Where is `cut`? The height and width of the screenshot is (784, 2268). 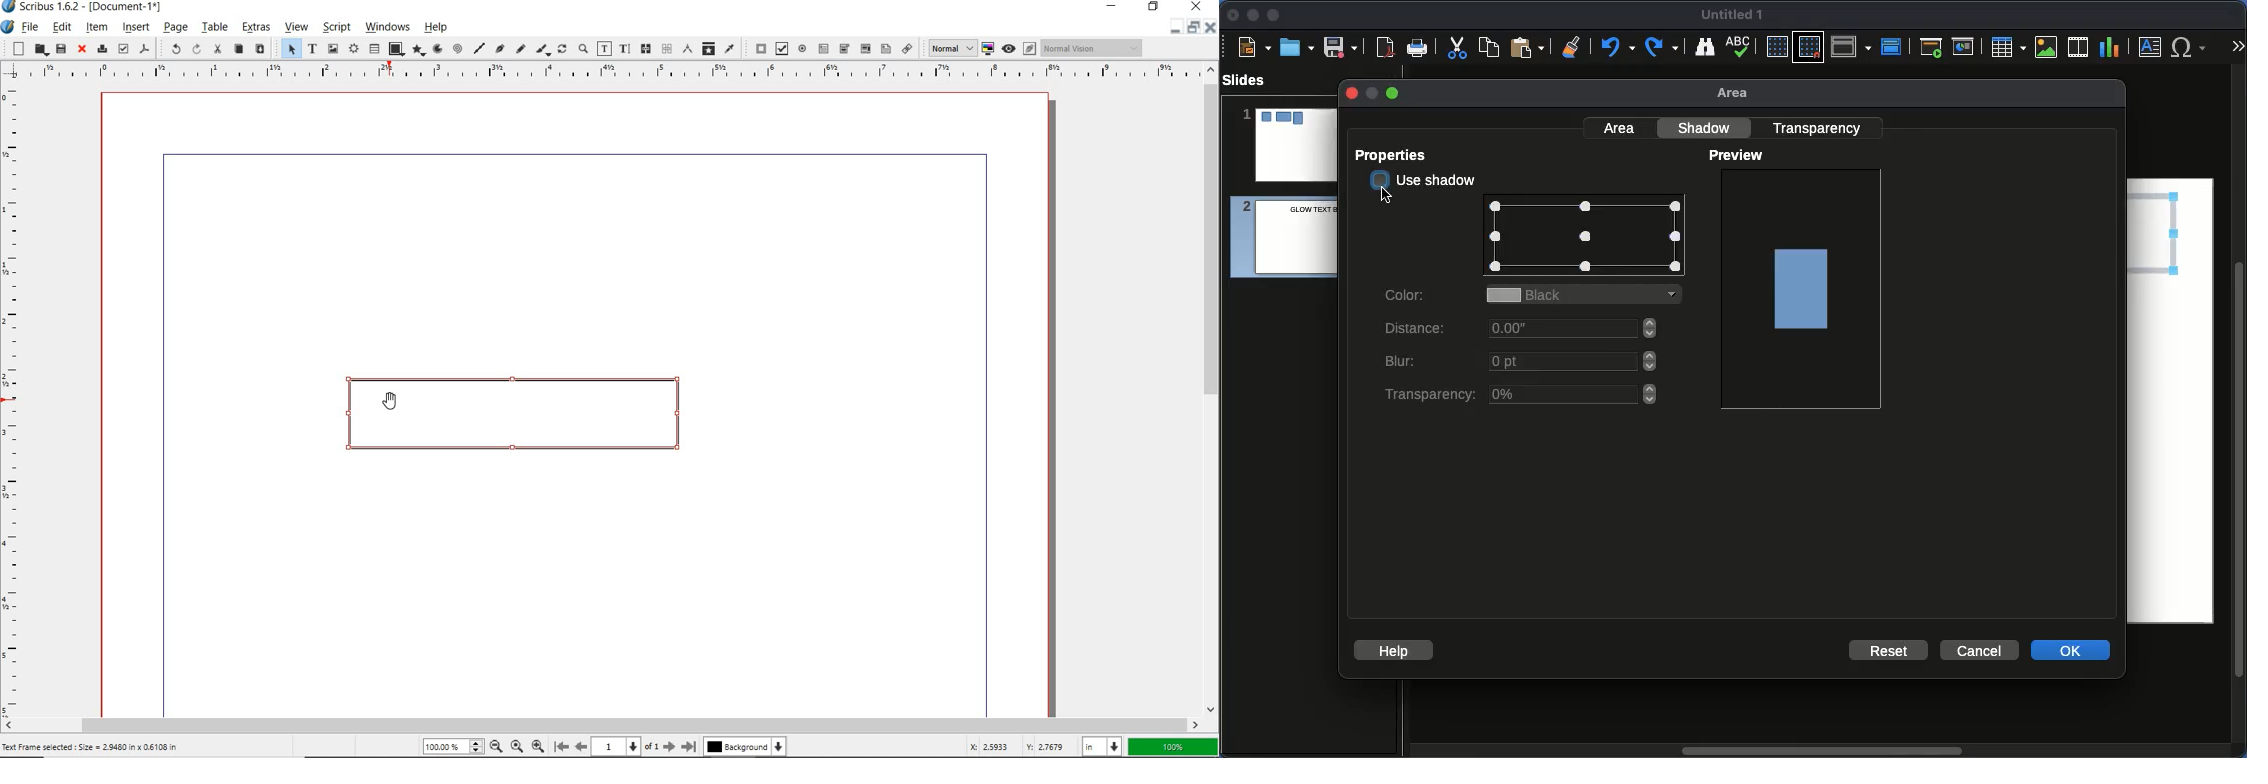
cut is located at coordinates (217, 49).